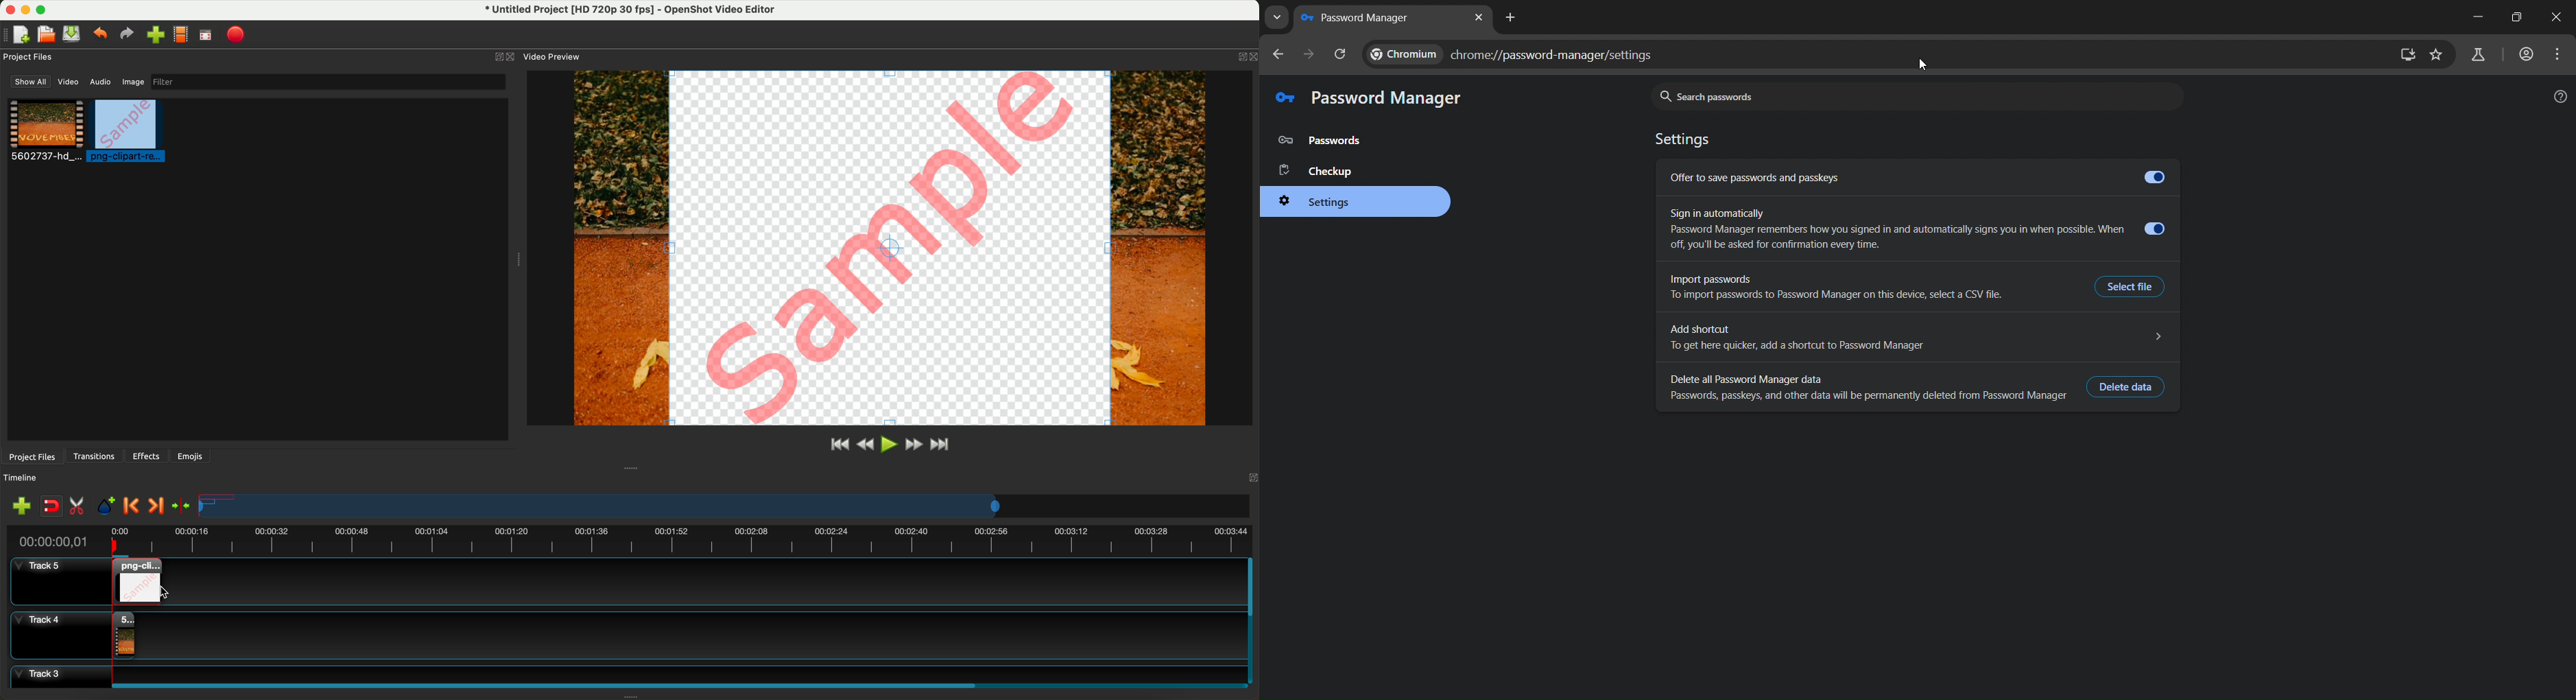 This screenshot has height=700, width=2576. Describe the element at coordinates (1394, 18) in the screenshot. I see `new tab` at that location.